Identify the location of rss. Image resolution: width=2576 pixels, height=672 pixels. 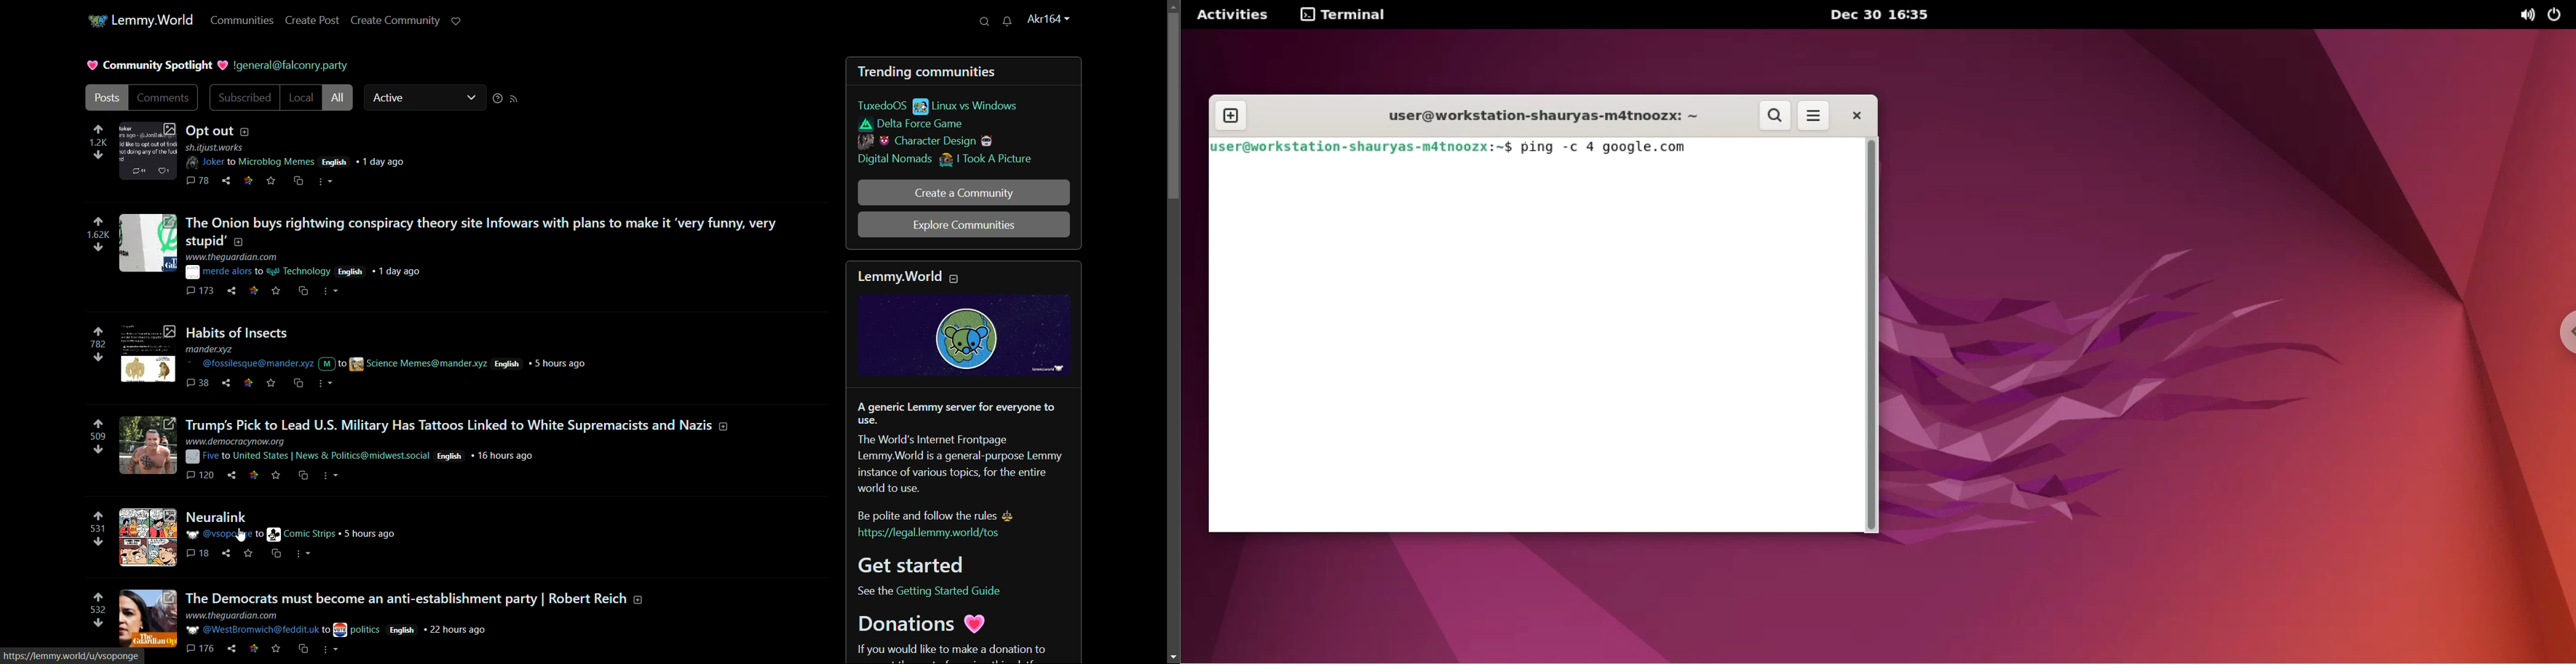
(513, 99).